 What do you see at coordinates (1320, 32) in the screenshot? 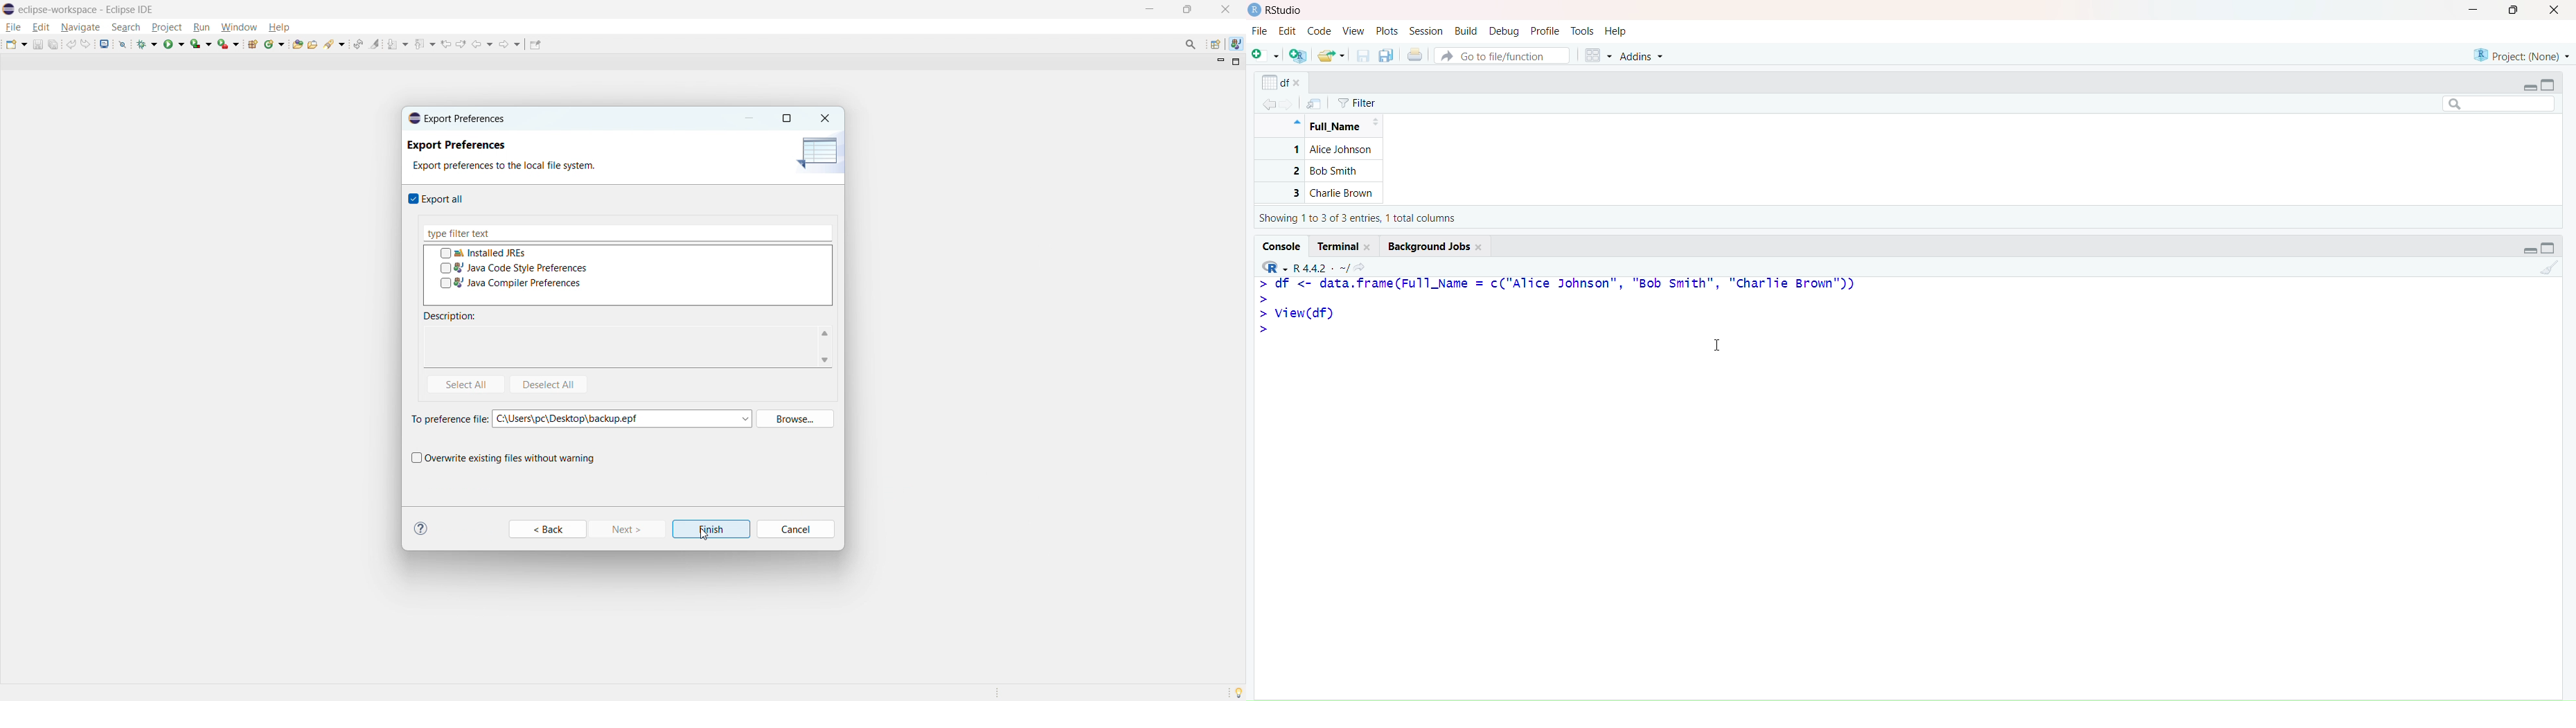
I see `Code` at bounding box center [1320, 32].